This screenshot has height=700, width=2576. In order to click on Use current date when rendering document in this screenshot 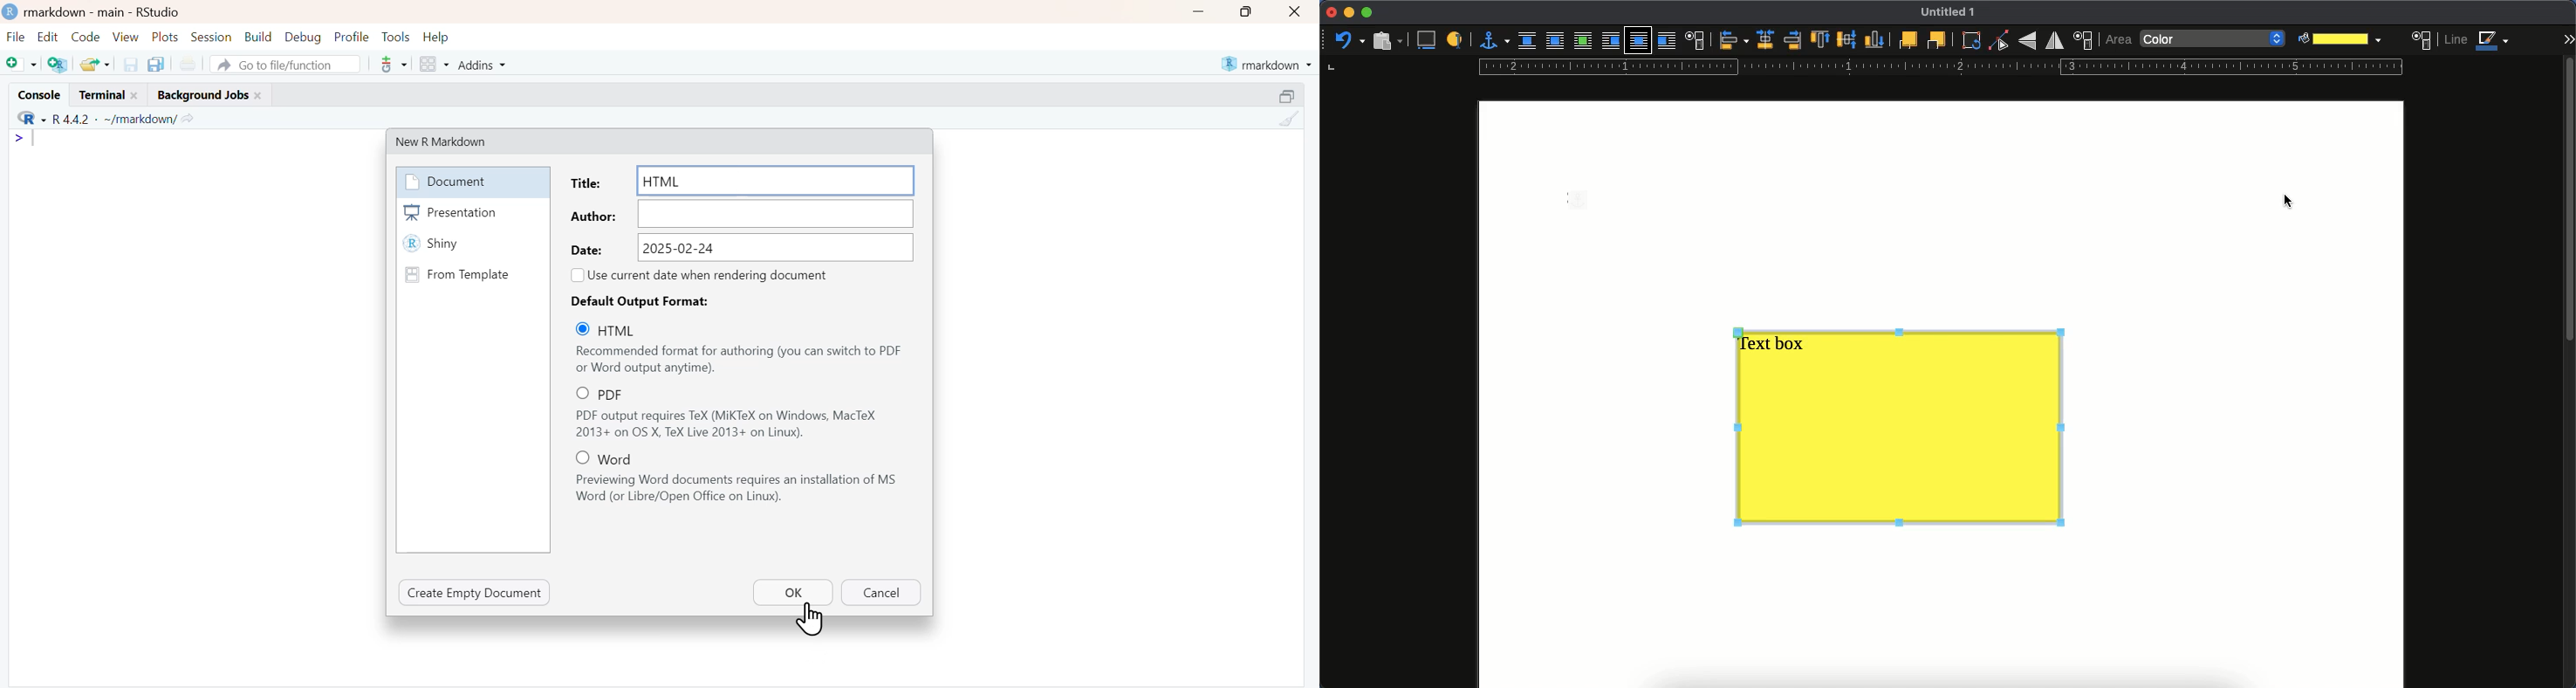, I will do `click(712, 275)`.